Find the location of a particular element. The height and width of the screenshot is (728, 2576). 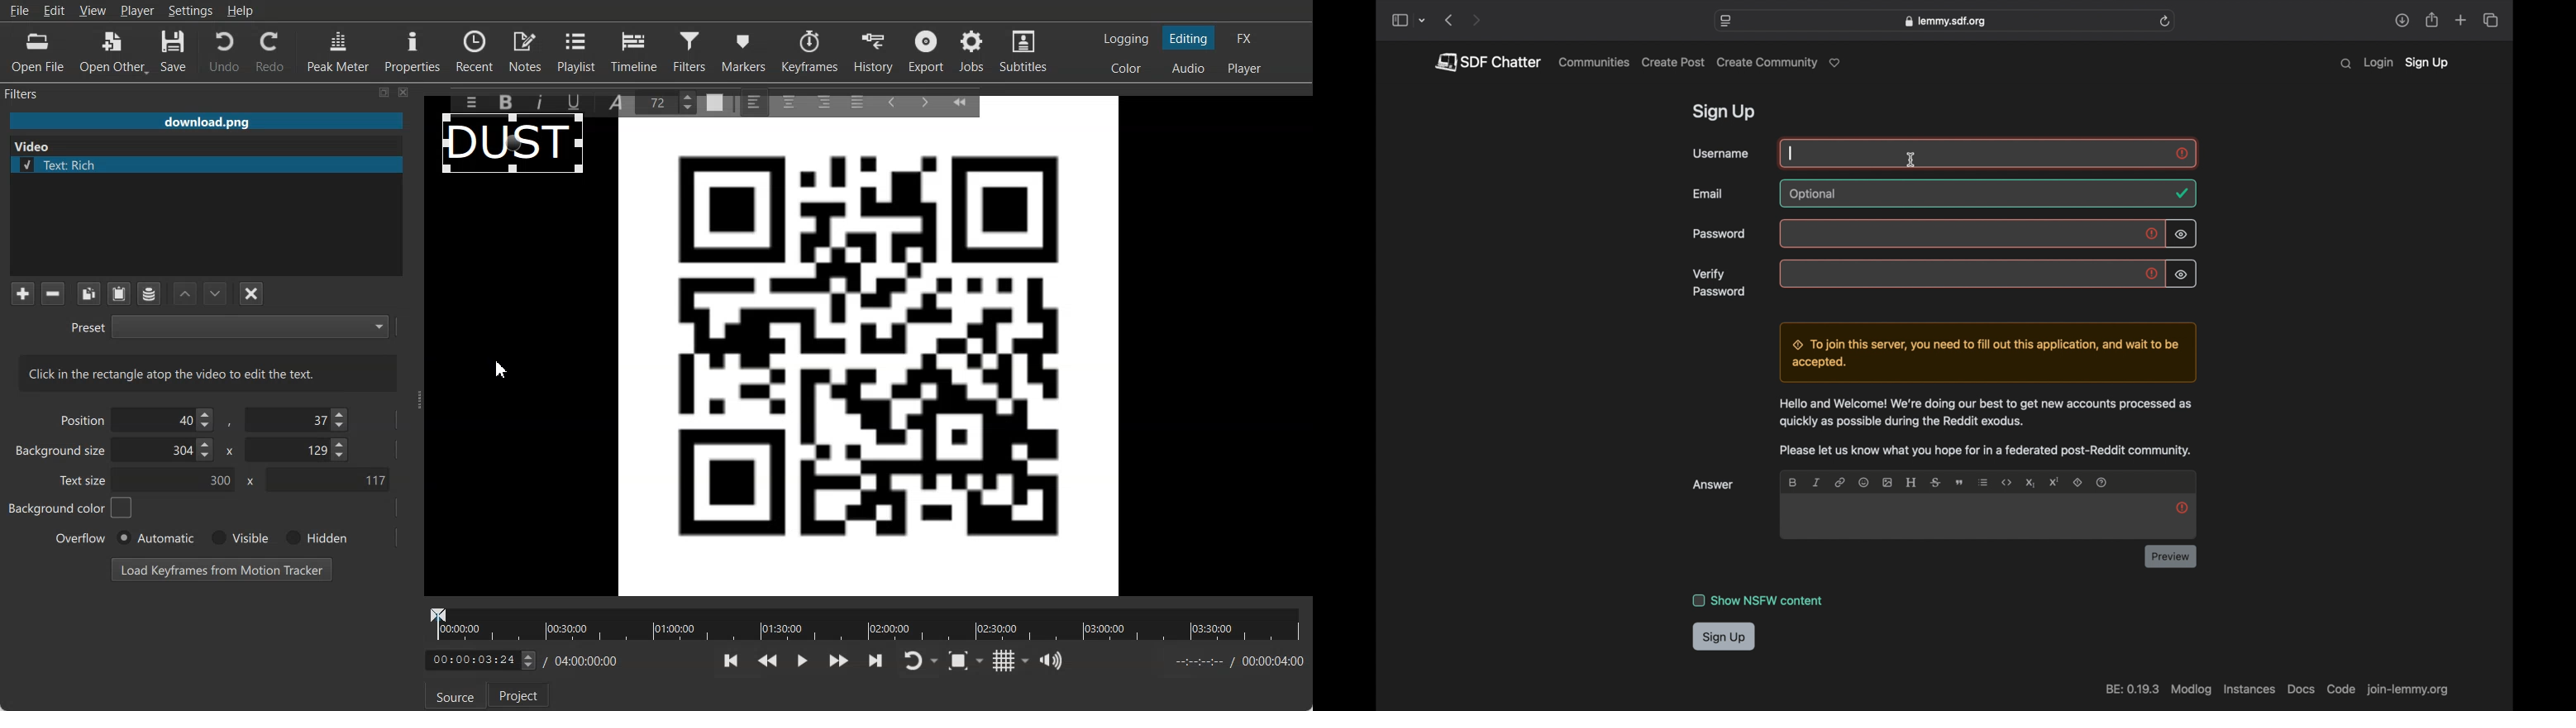

Text Size is located at coordinates (670, 101).